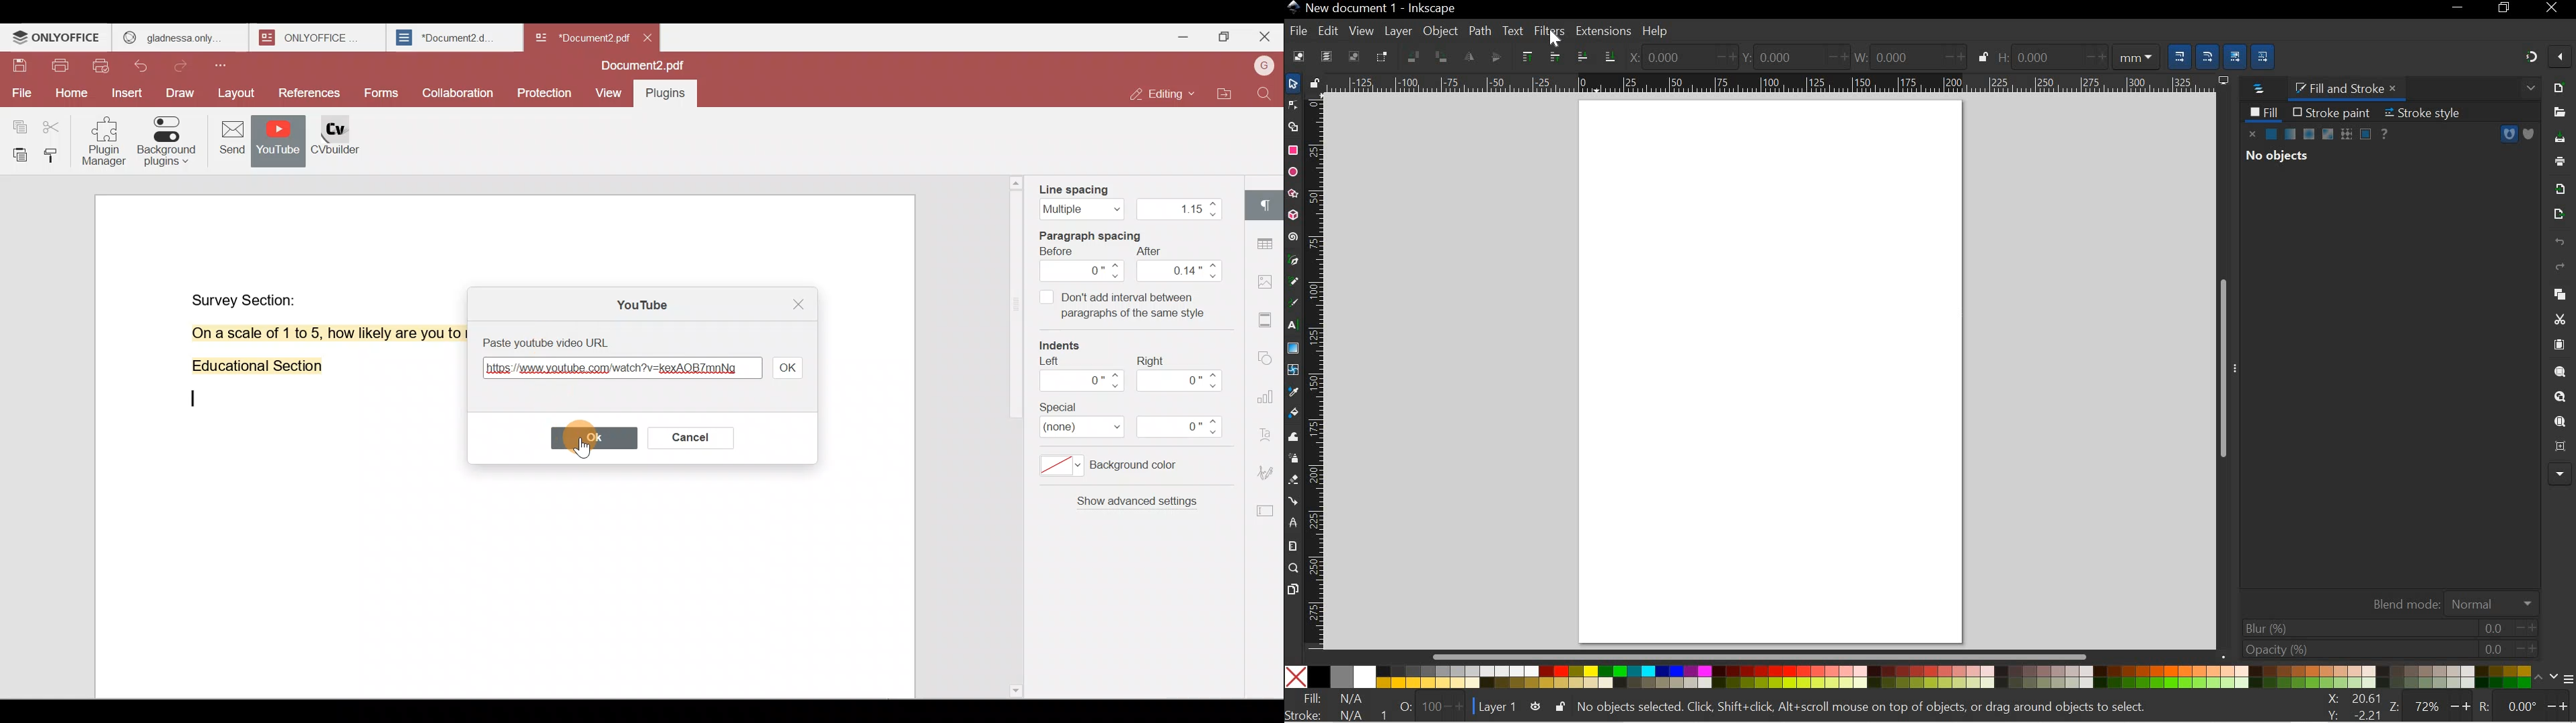  What do you see at coordinates (2253, 134) in the screenshot?
I see `NO PAINT` at bounding box center [2253, 134].